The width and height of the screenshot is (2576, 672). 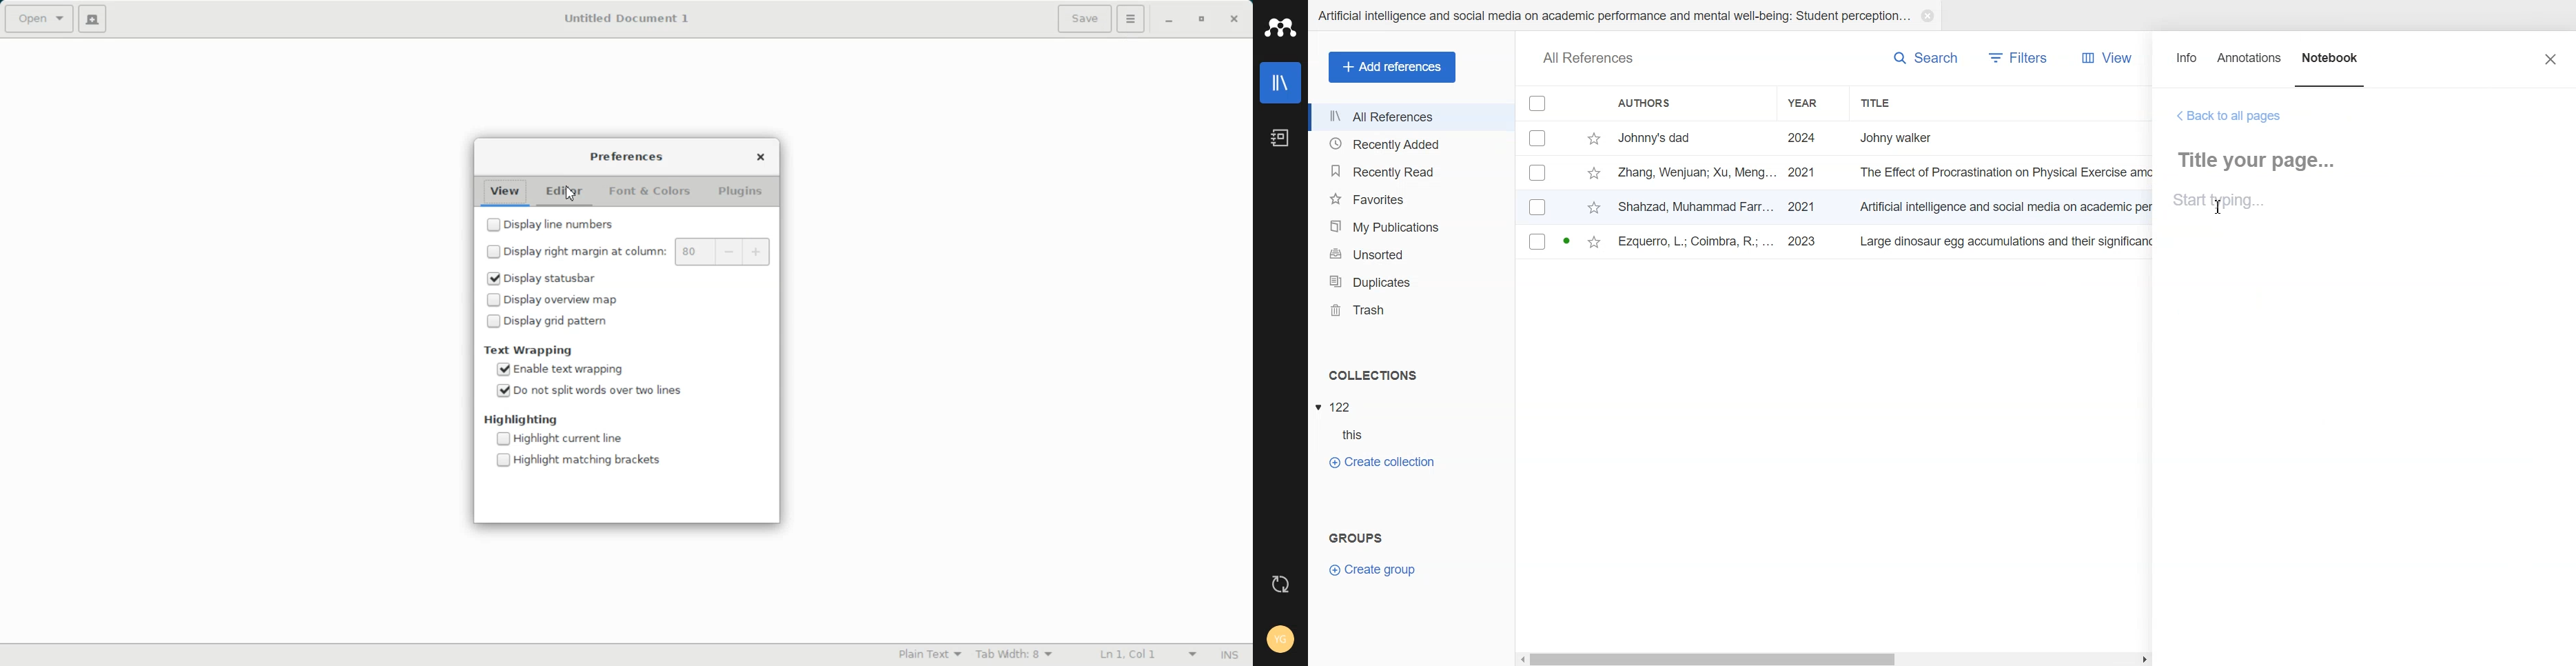 I want to click on johnny's dad, so click(x=1697, y=137).